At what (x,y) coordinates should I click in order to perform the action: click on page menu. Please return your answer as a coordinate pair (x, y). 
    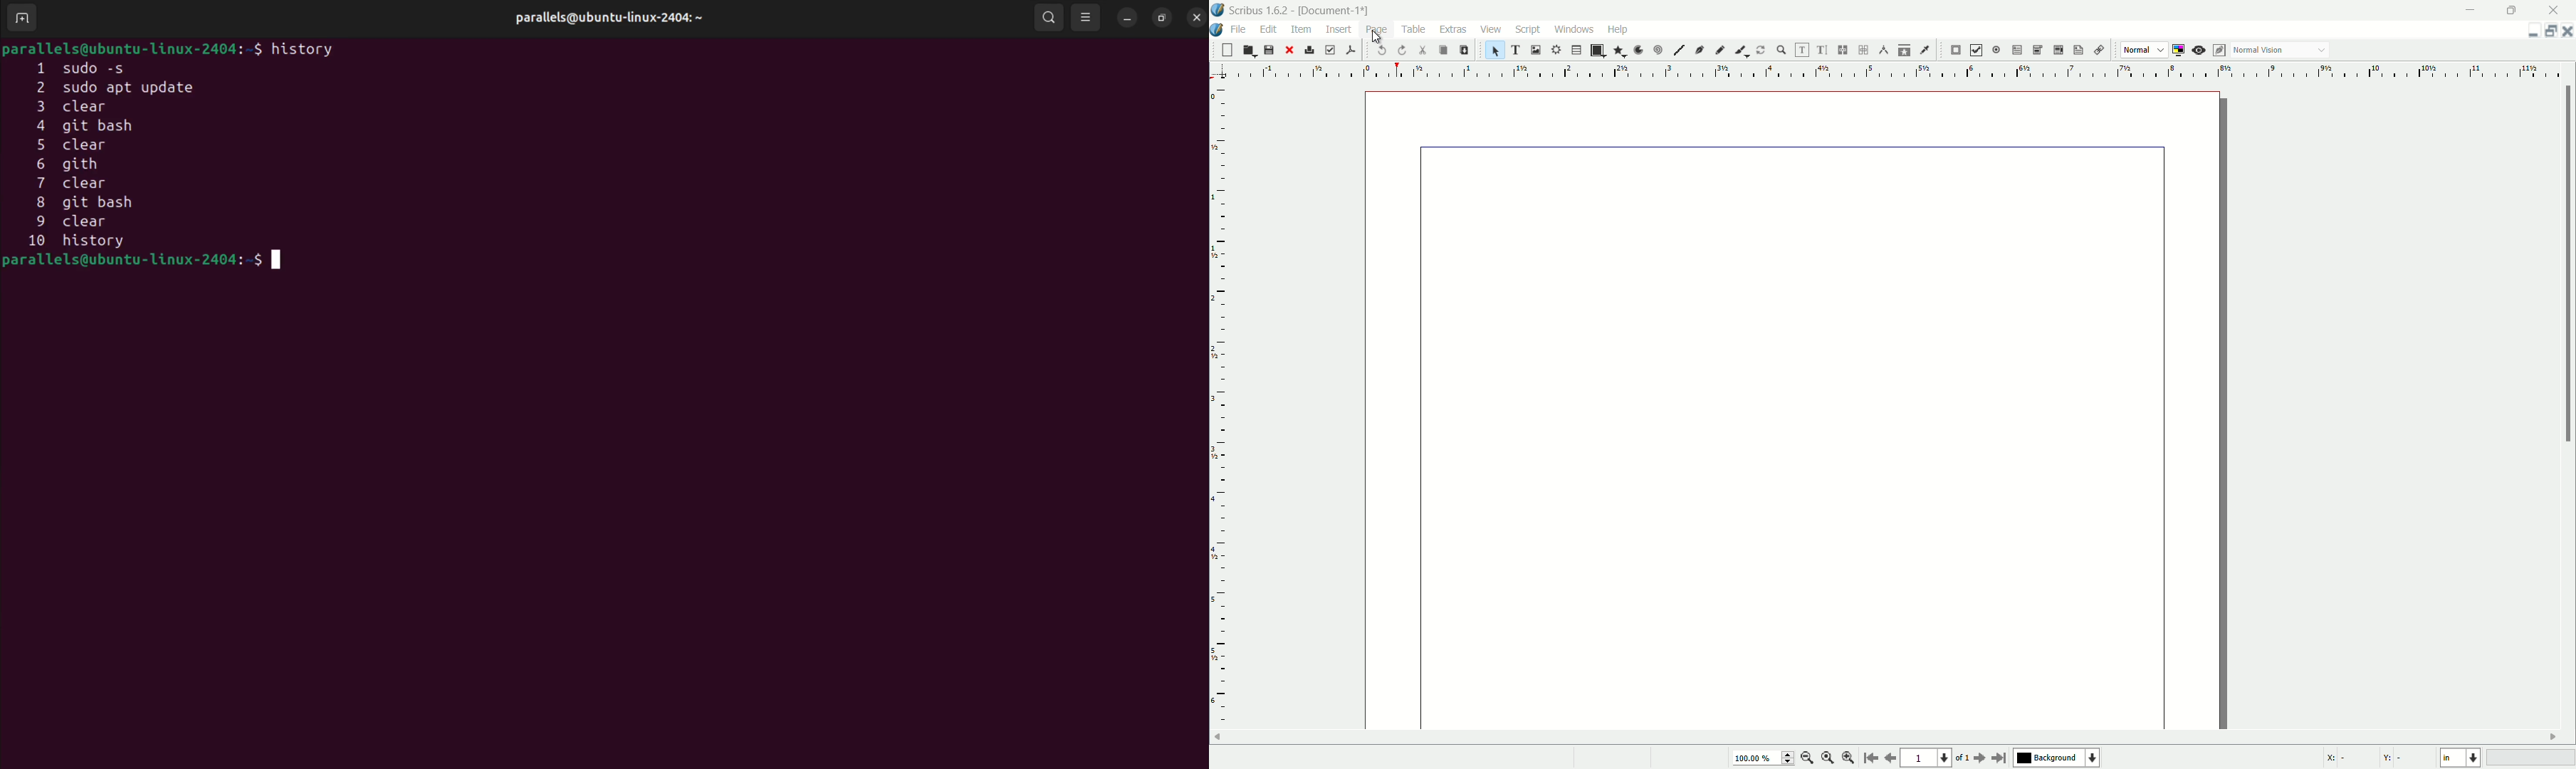
    Looking at the image, I should click on (1376, 27).